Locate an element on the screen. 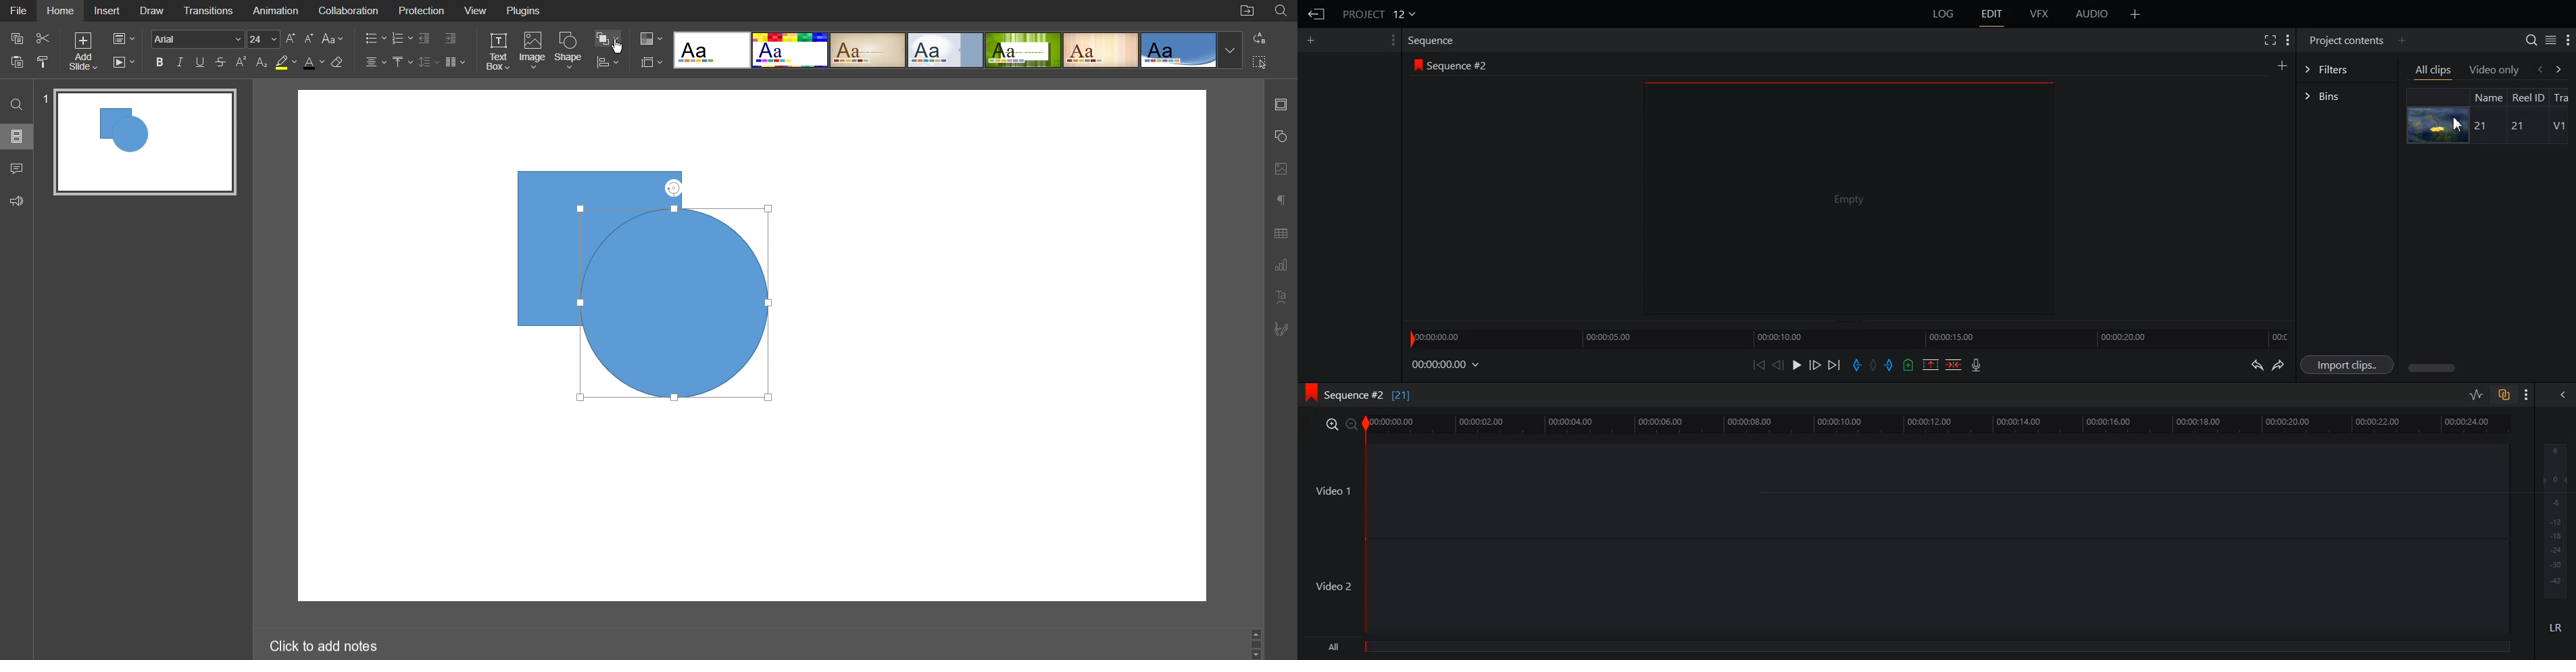 The height and width of the screenshot is (672, 2576). backward is located at coordinates (2539, 69).